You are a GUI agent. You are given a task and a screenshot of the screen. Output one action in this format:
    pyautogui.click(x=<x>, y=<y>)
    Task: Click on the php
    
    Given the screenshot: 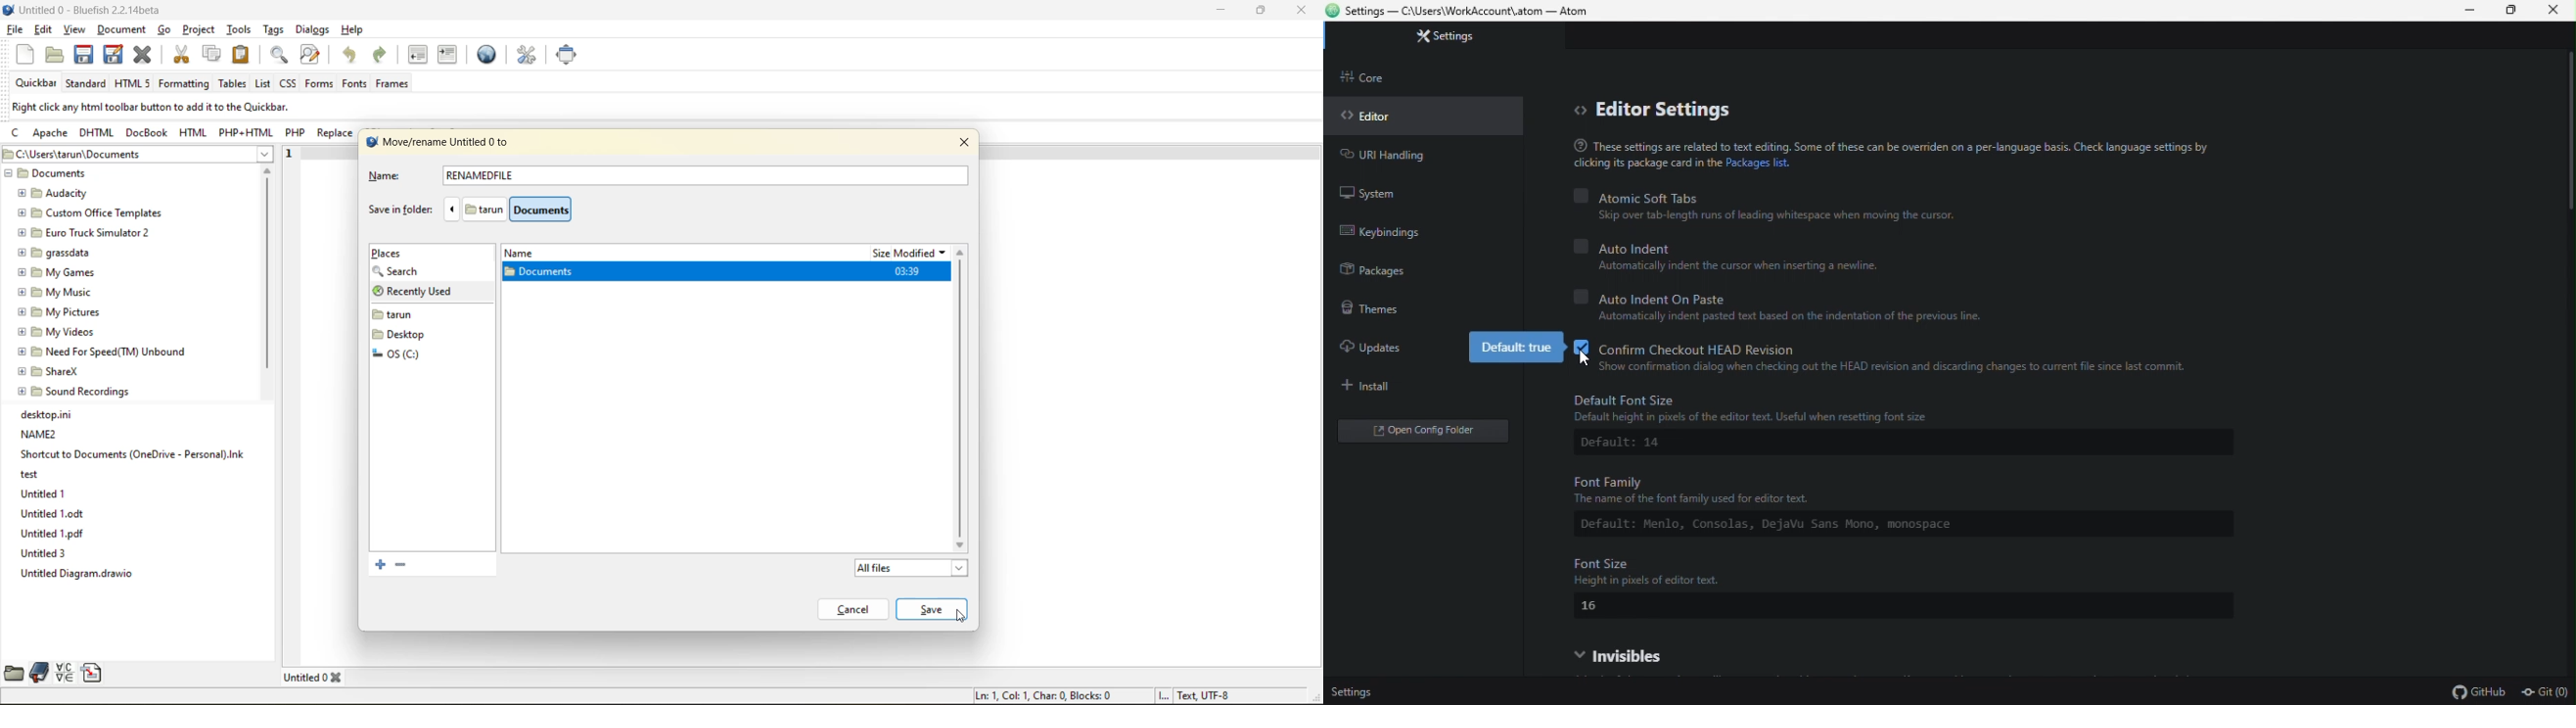 What is the action you would take?
    pyautogui.click(x=299, y=135)
    